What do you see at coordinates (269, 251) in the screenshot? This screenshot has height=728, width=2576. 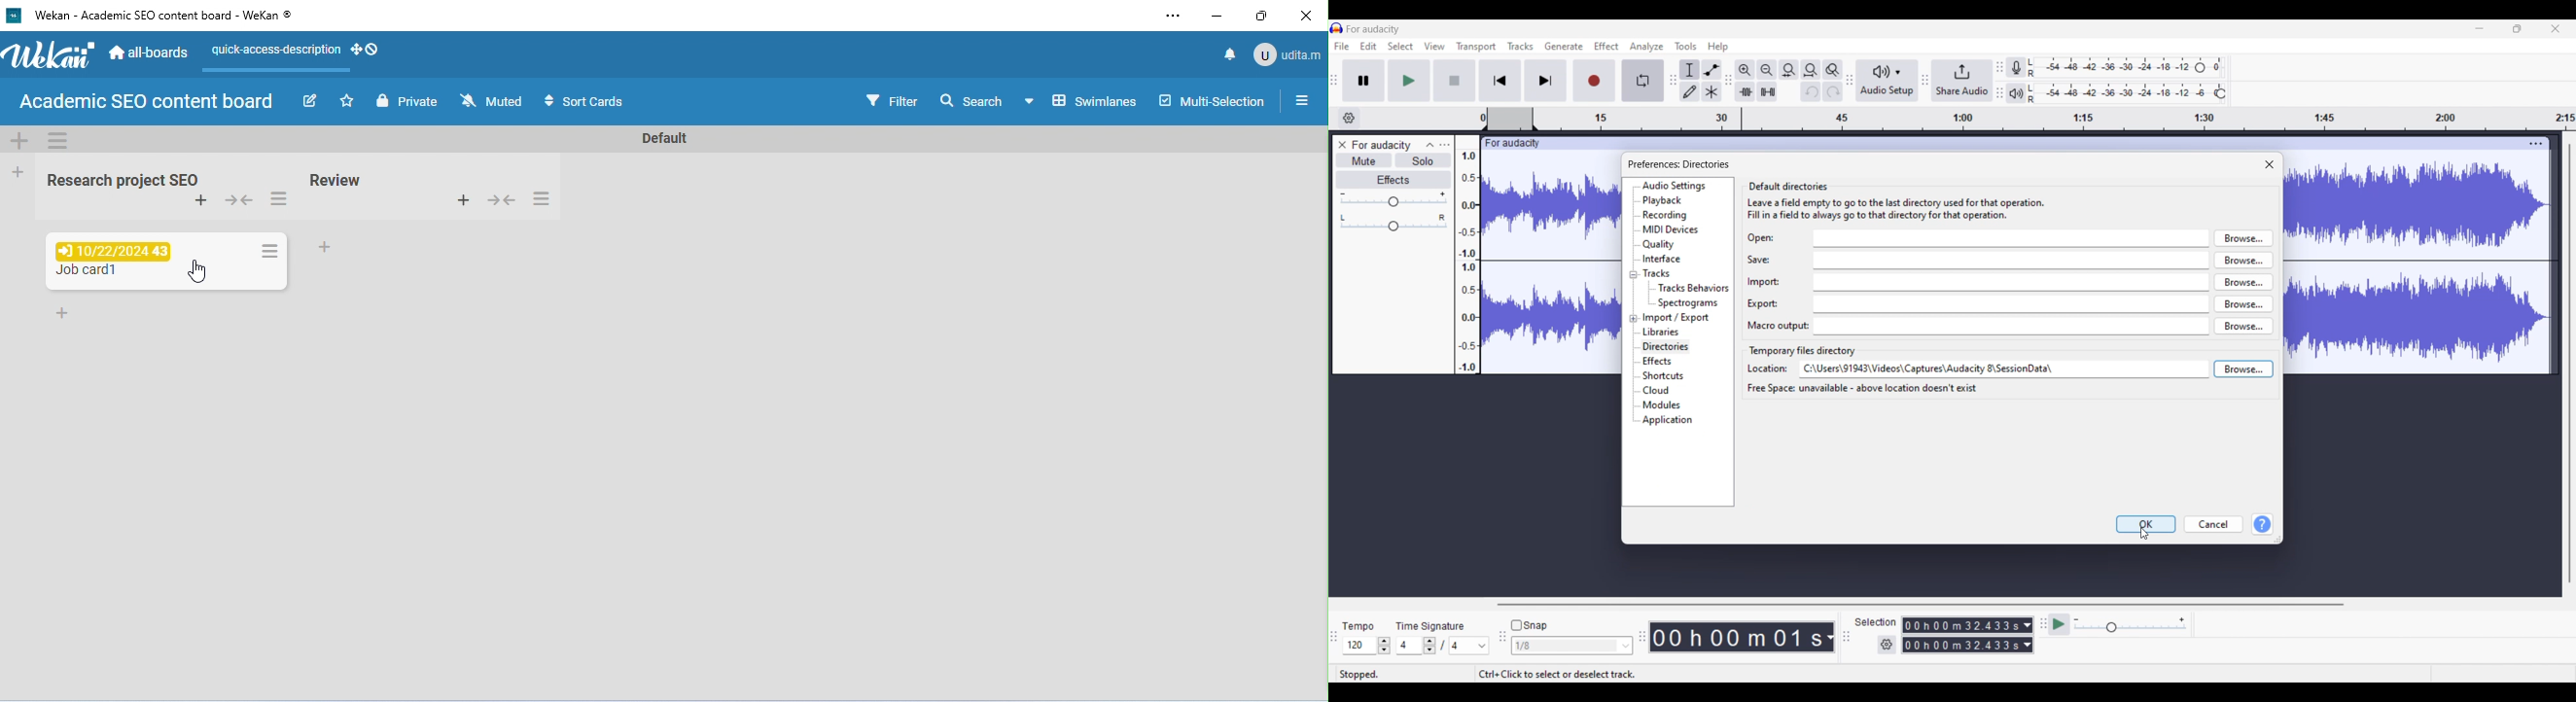 I see `card options` at bounding box center [269, 251].